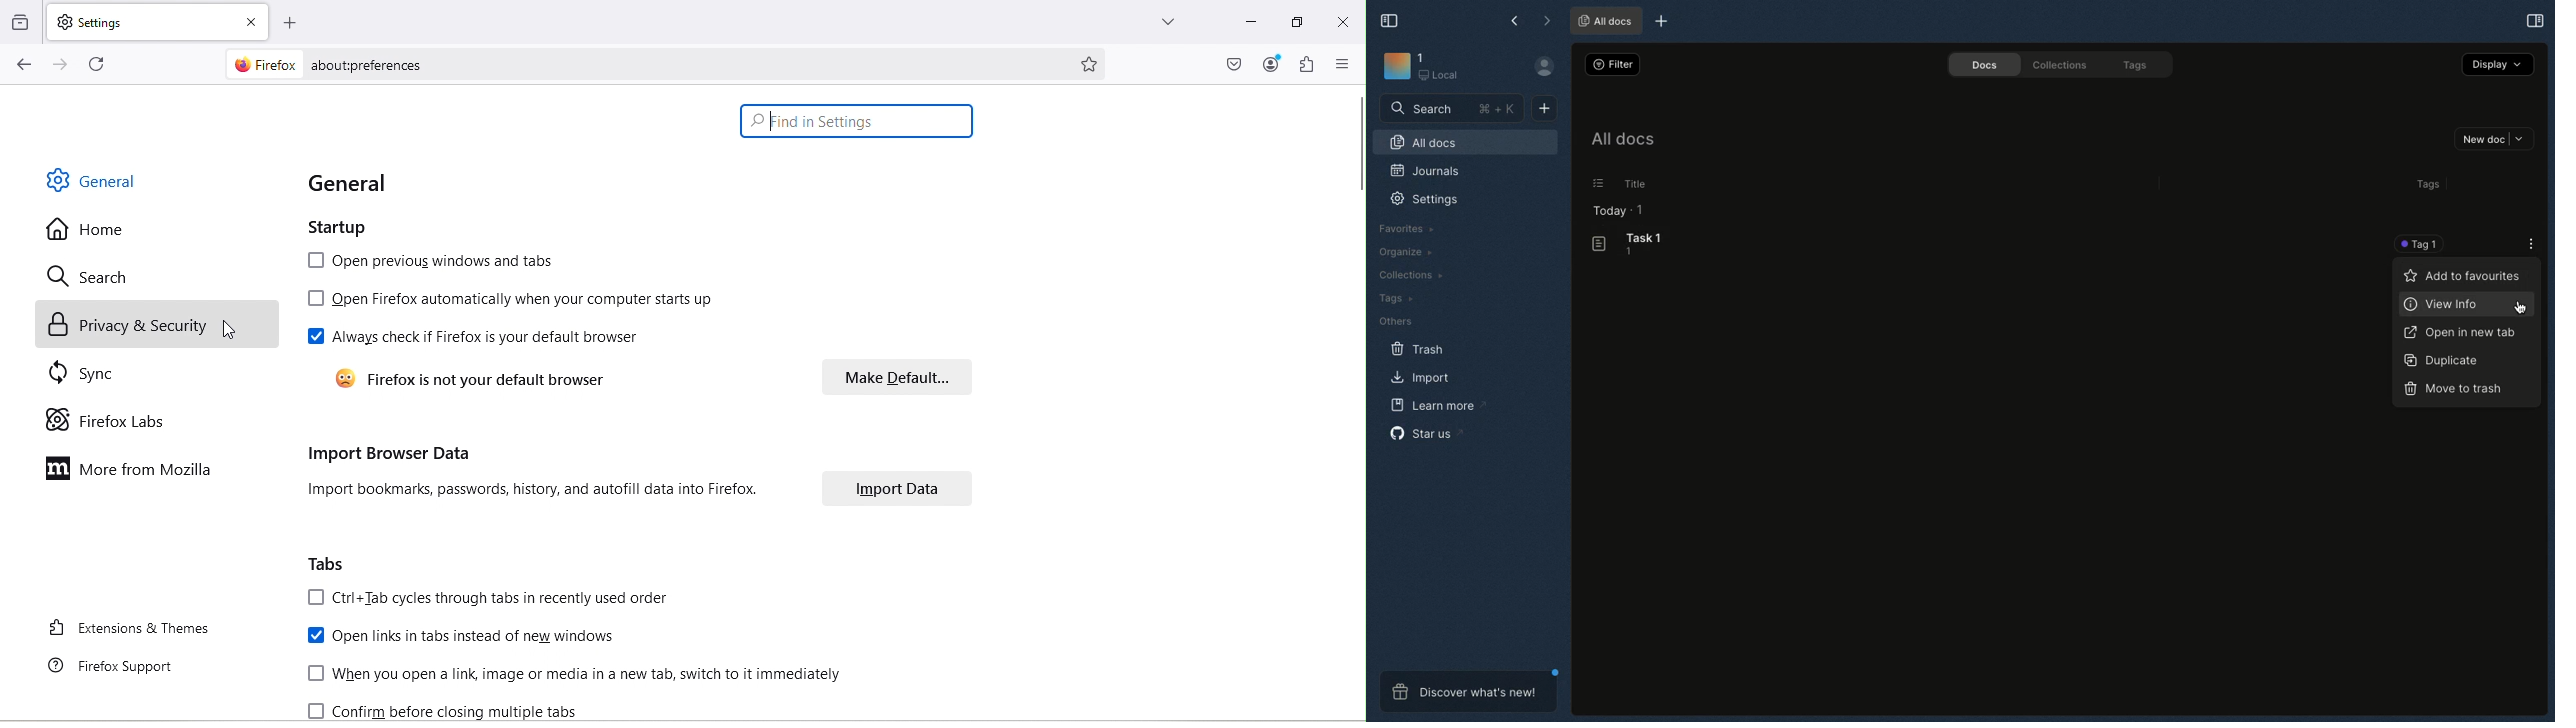  What do you see at coordinates (434, 262) in the screenshot?
I see `Open previous windows and tabs` at bounding box center [434, 262].